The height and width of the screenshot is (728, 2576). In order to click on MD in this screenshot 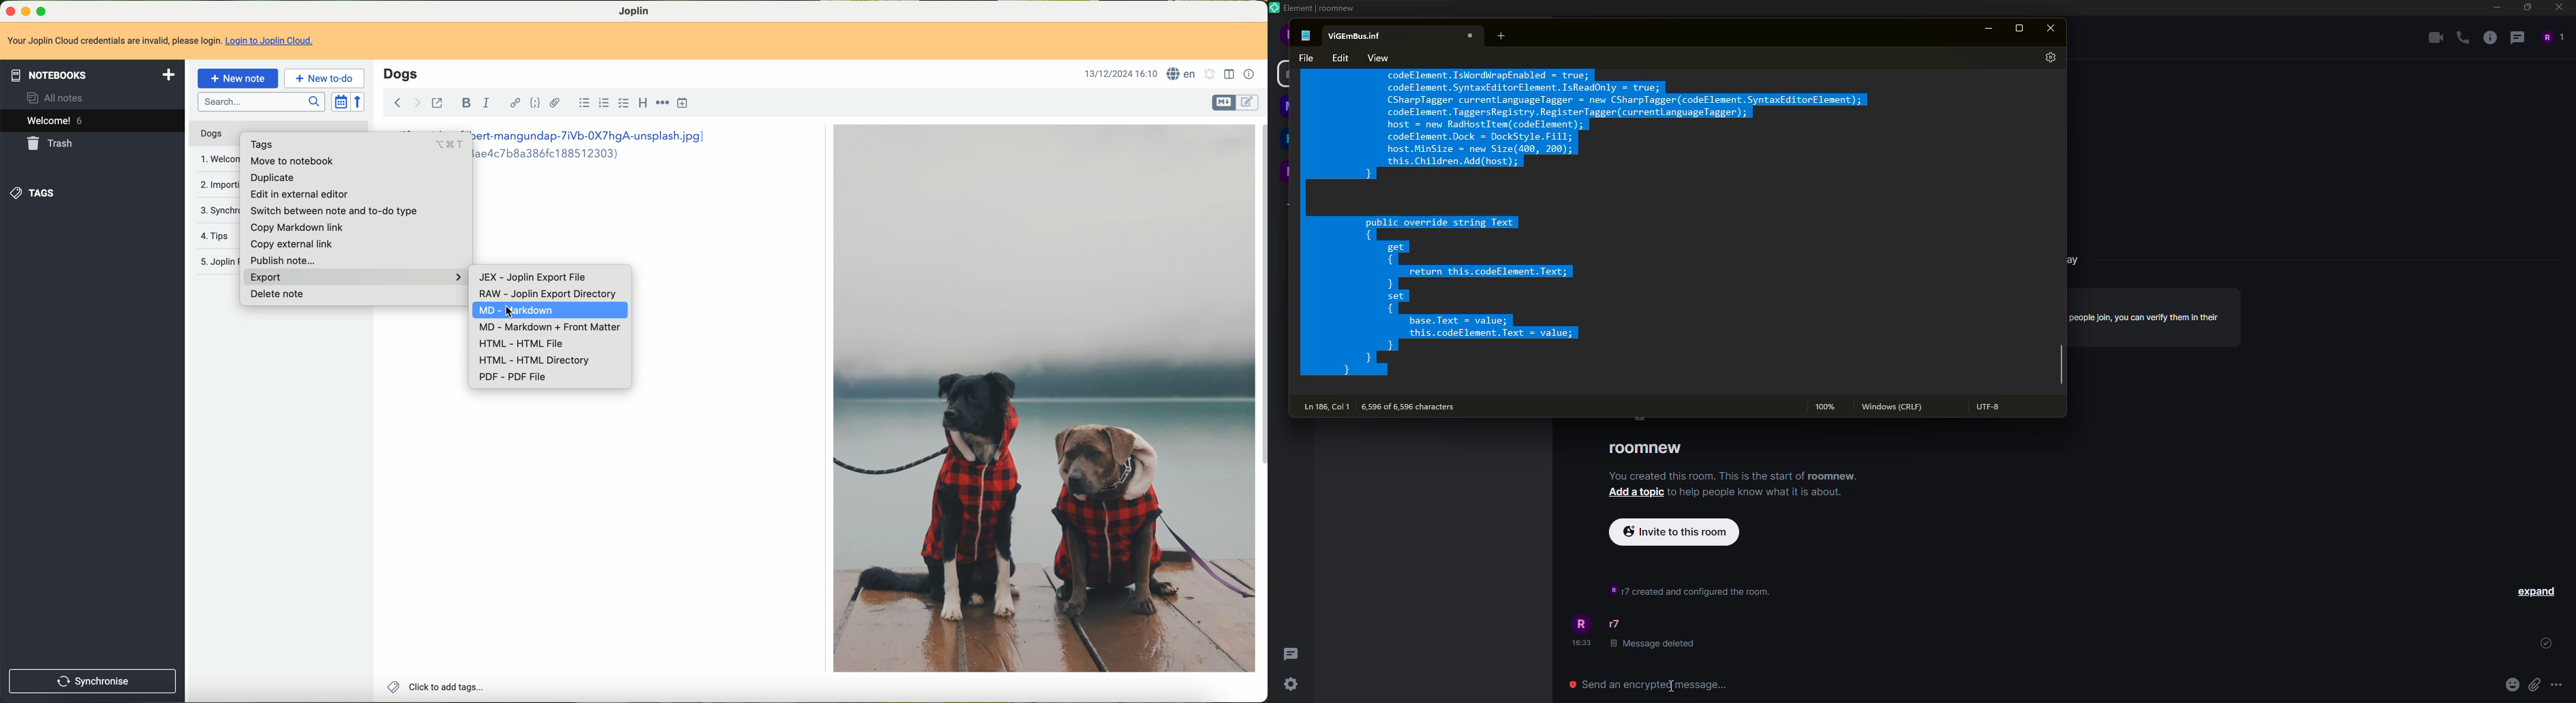, I will do `click(482, 311)`.